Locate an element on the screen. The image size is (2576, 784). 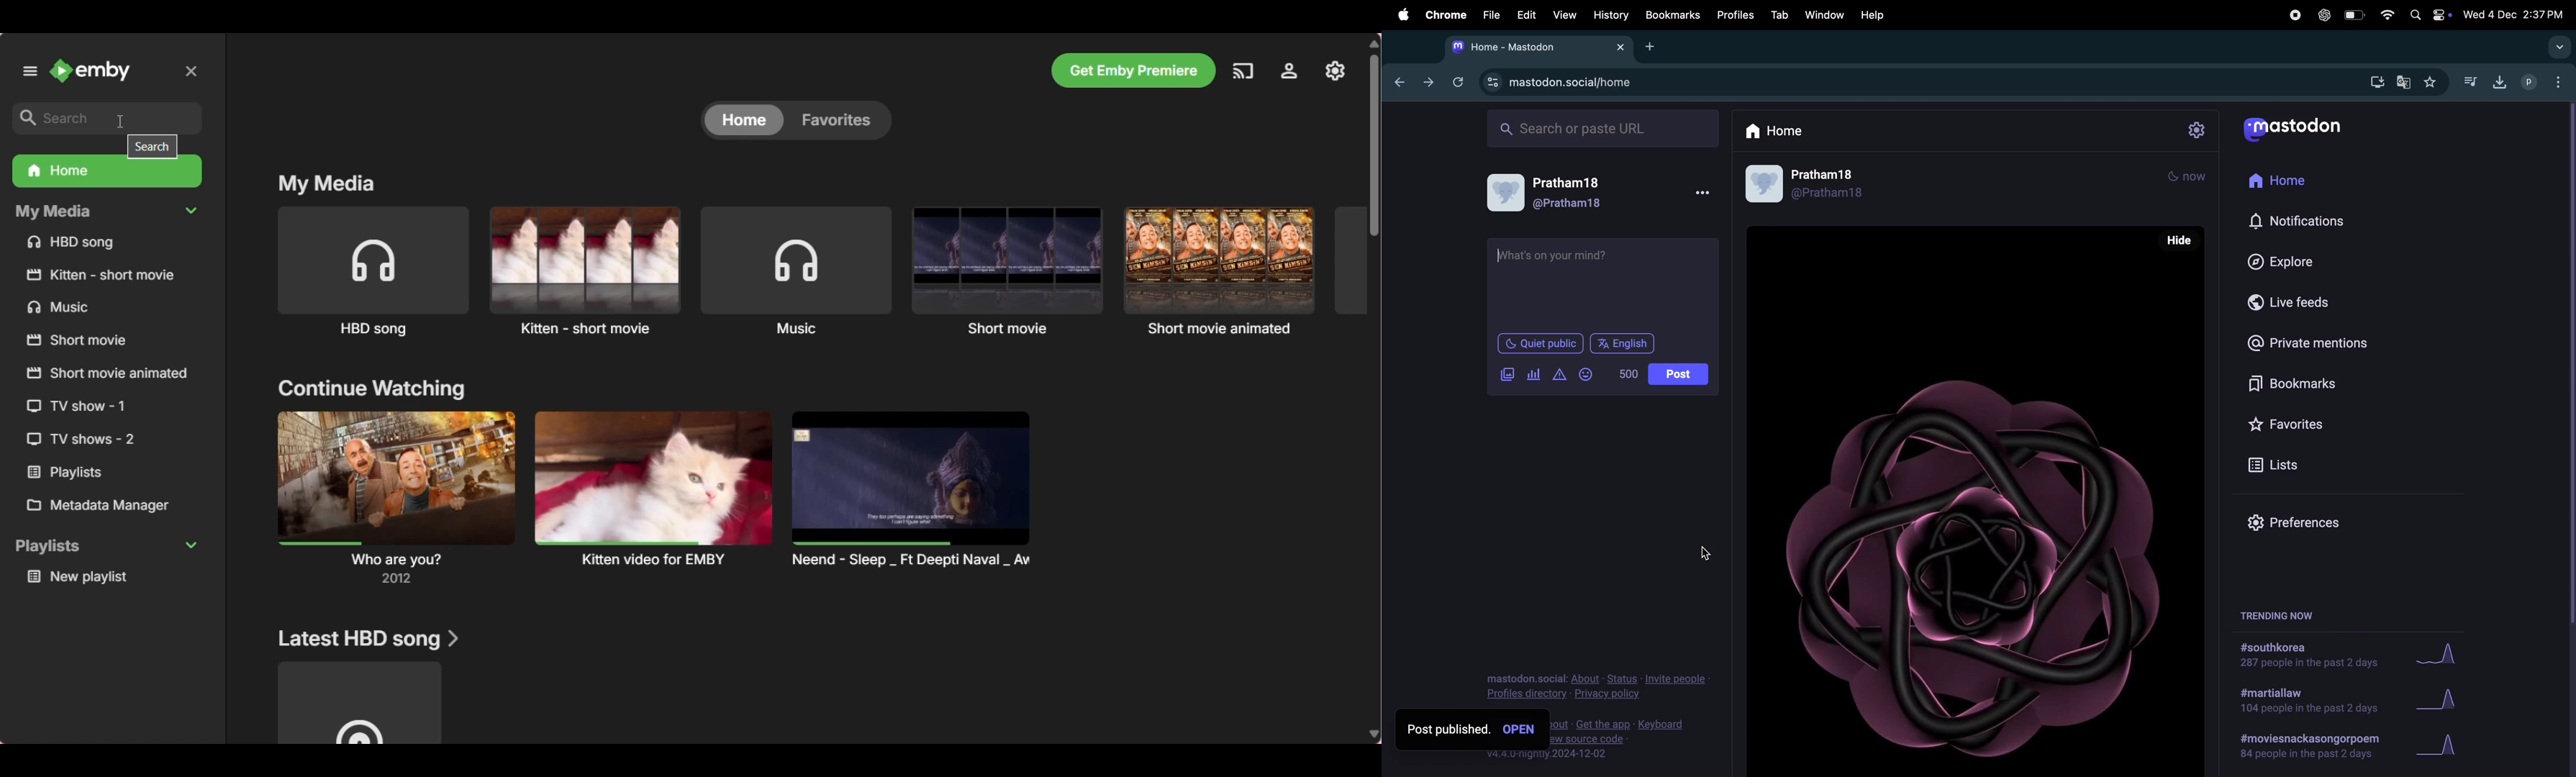
search url is located at coordinates (1604, 126).